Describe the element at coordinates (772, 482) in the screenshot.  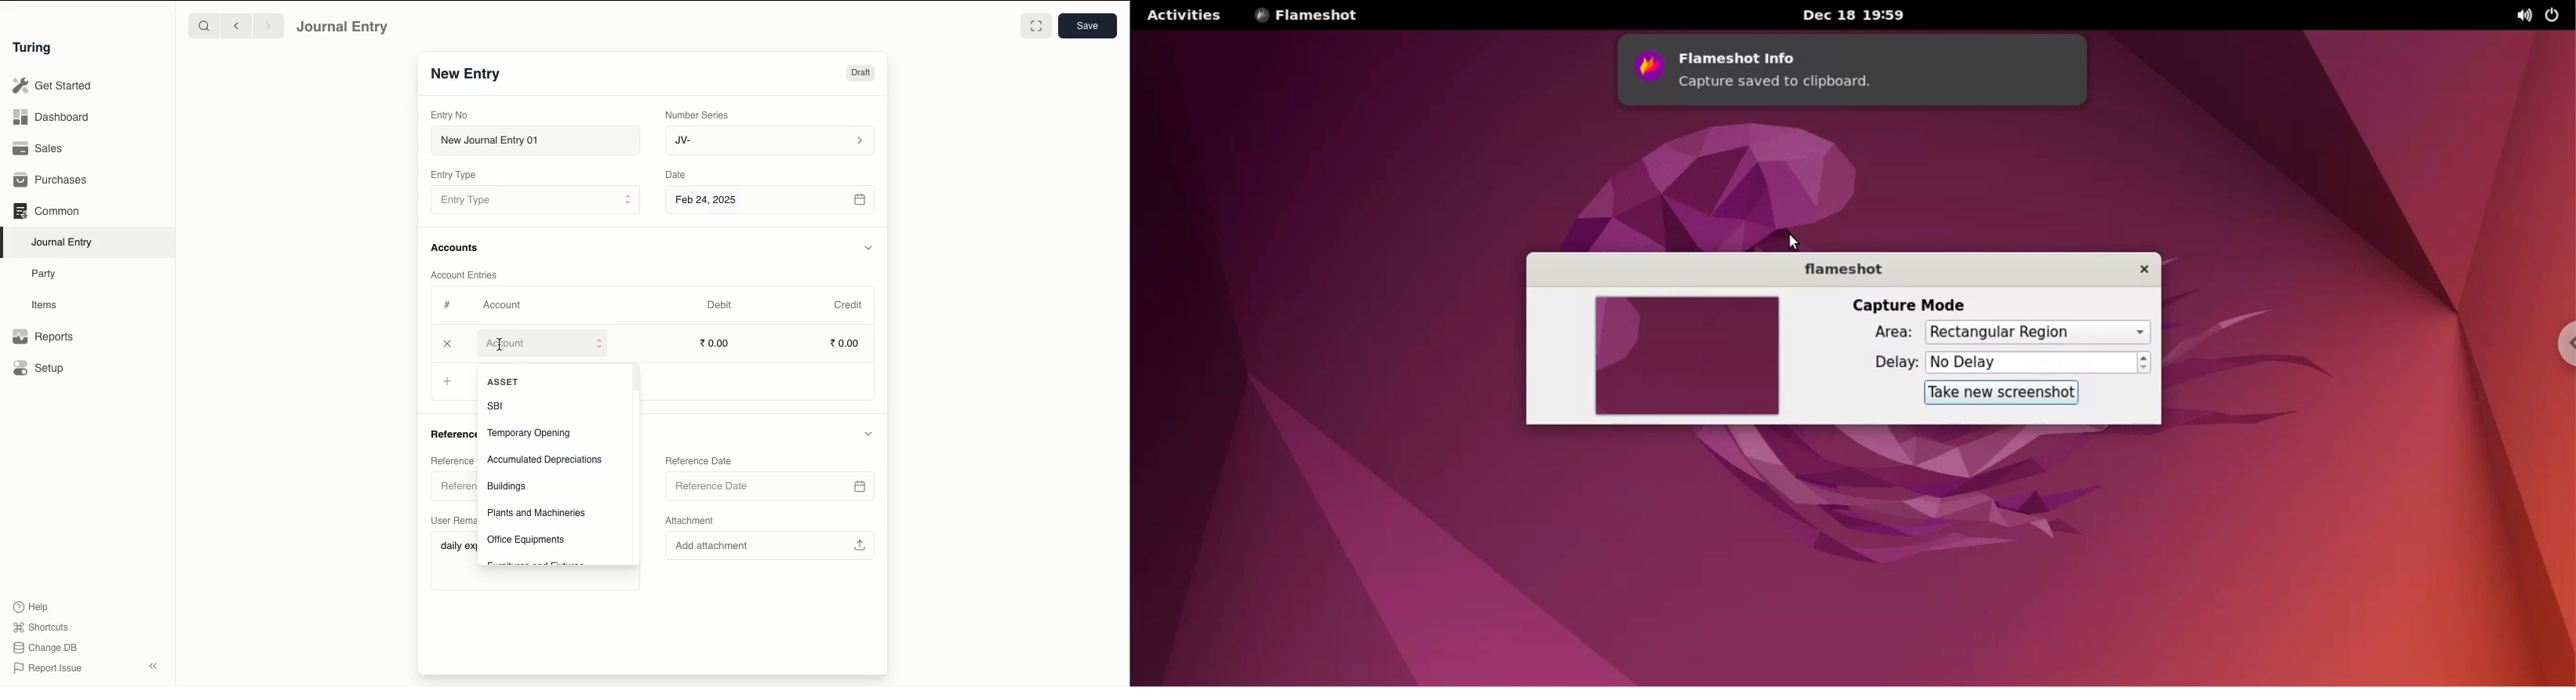
I see `Reference Date` at that location.